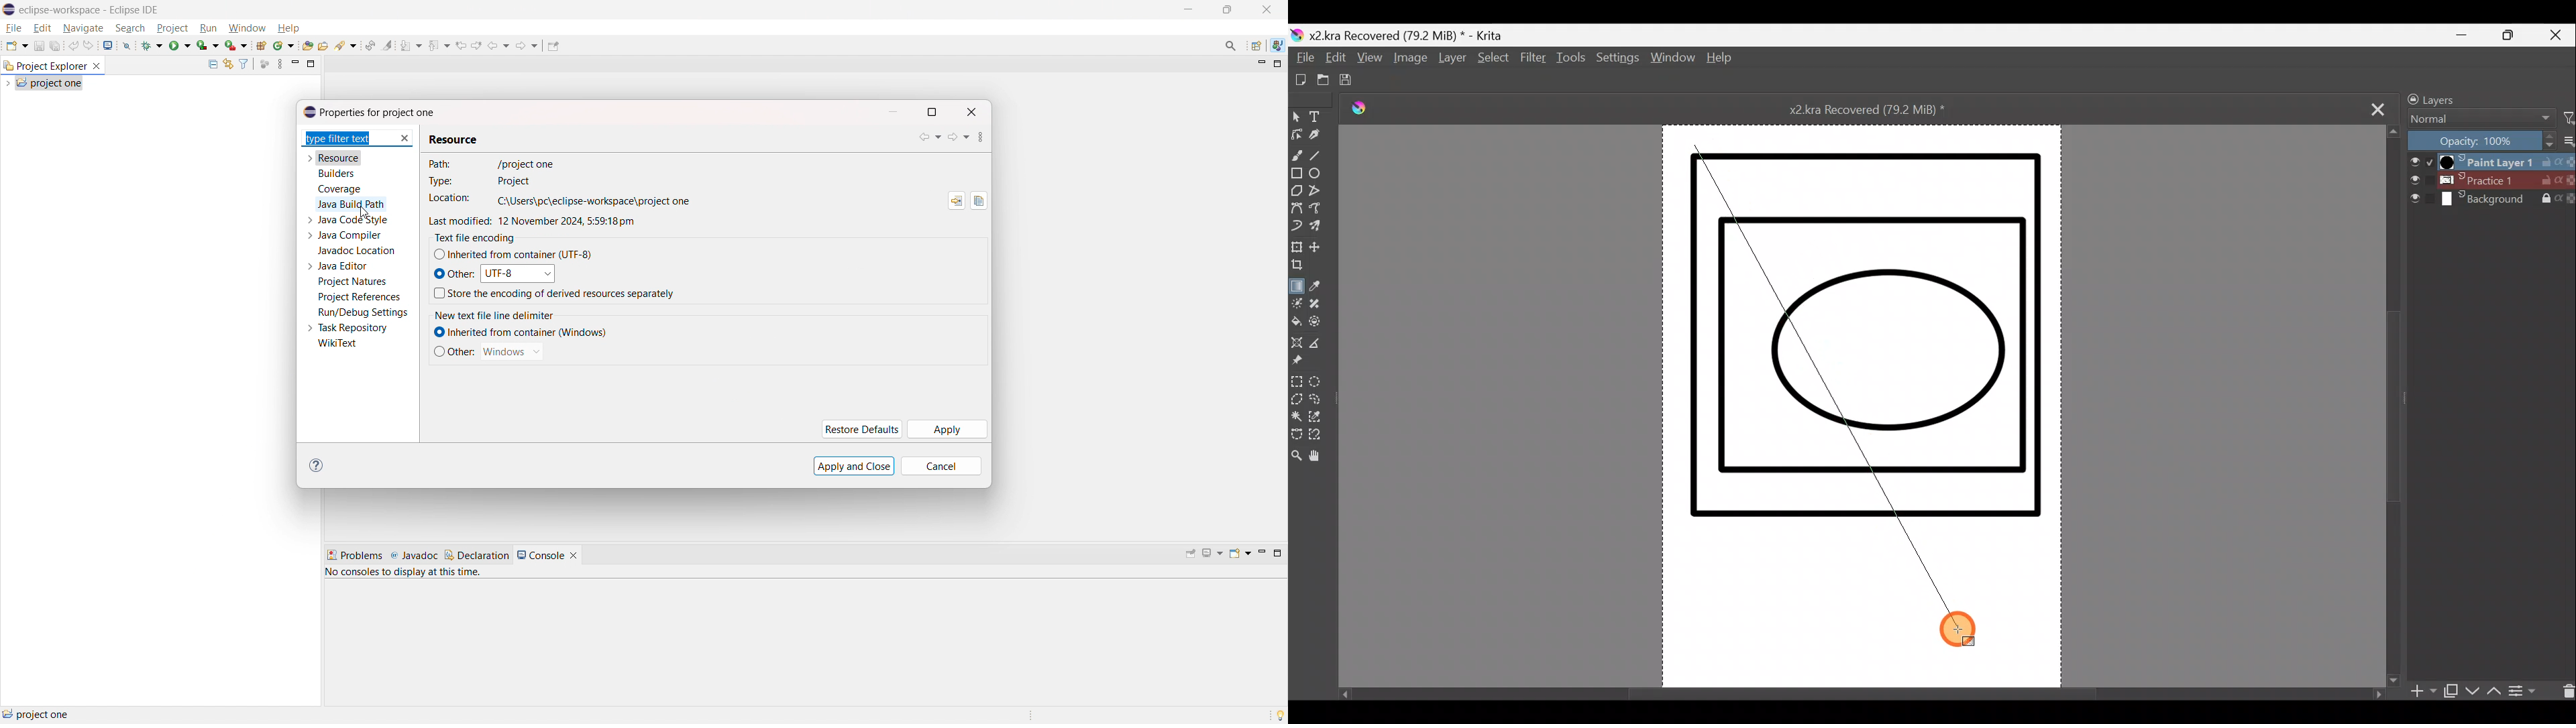 The width and height of the screenshot is (2576, 728). What do you see at coordinates (2378, 108) in the screenshot?
I see `Close tab` at bounding box center [2378, 108].